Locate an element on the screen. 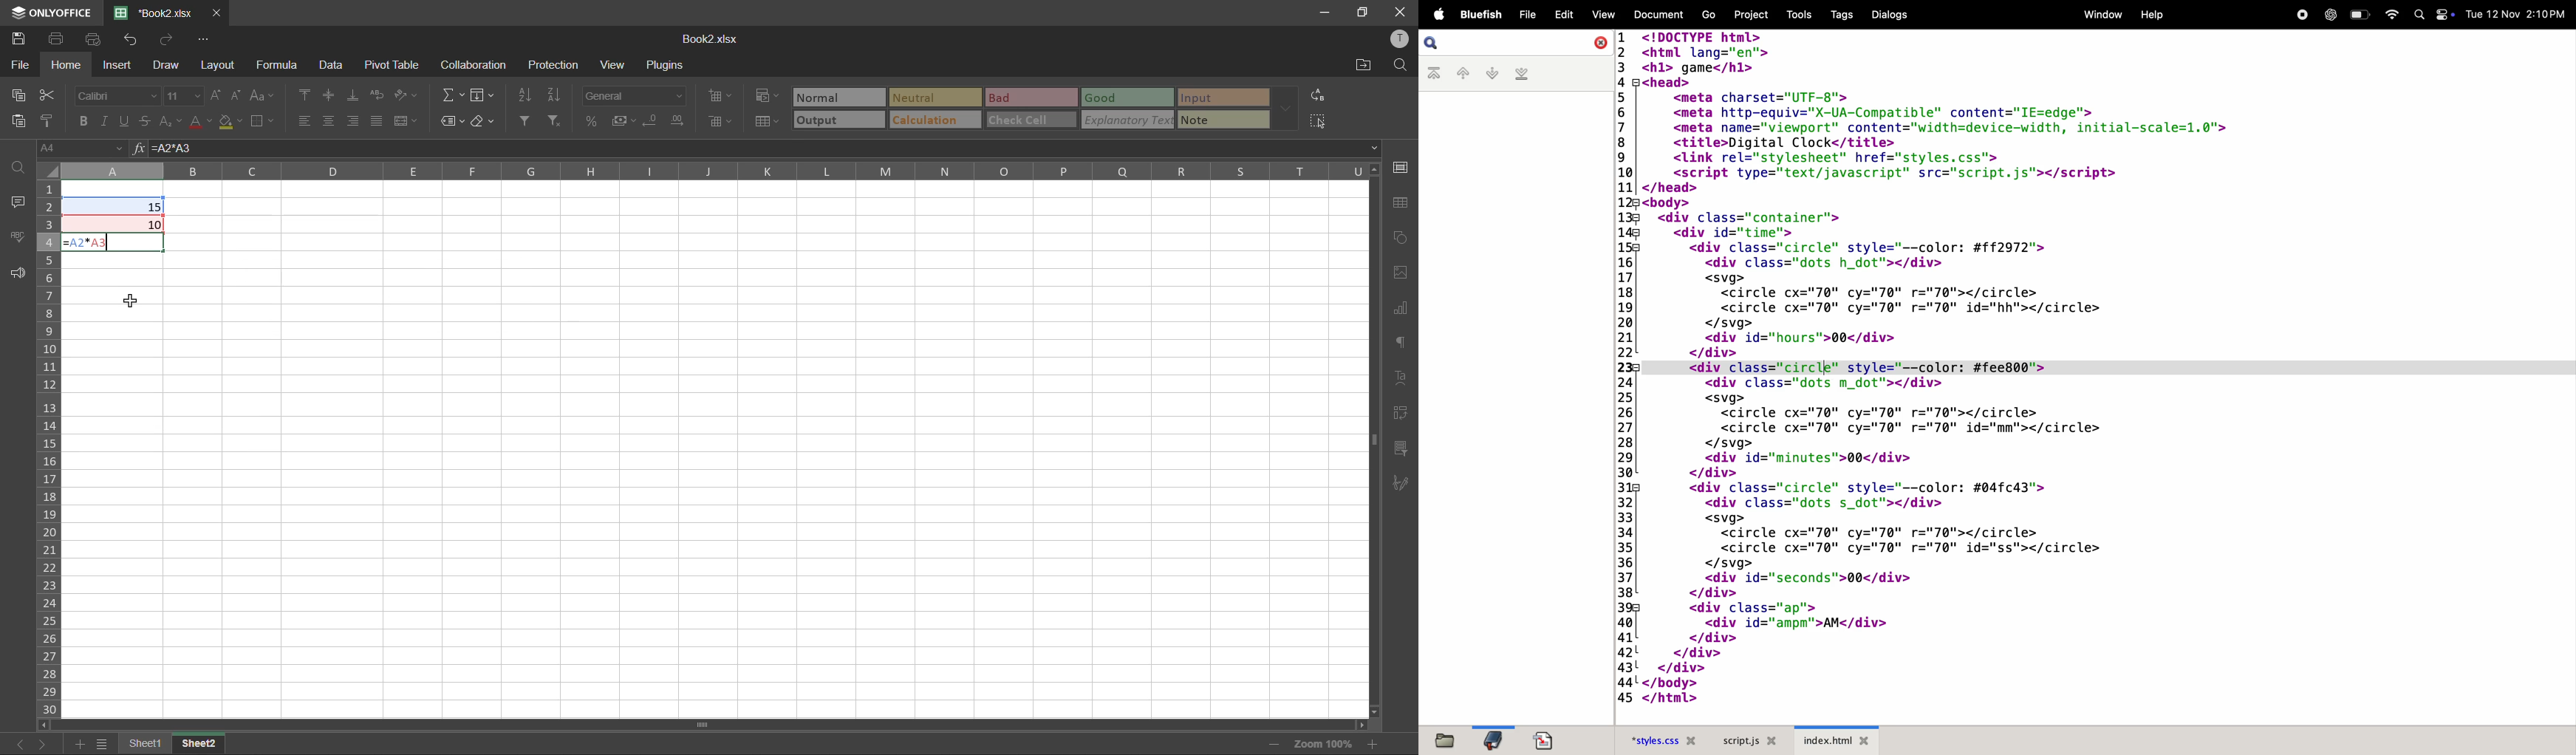 This screenshot has width=2576, height=756. decrease decimal is located at coordinates (655, 121).